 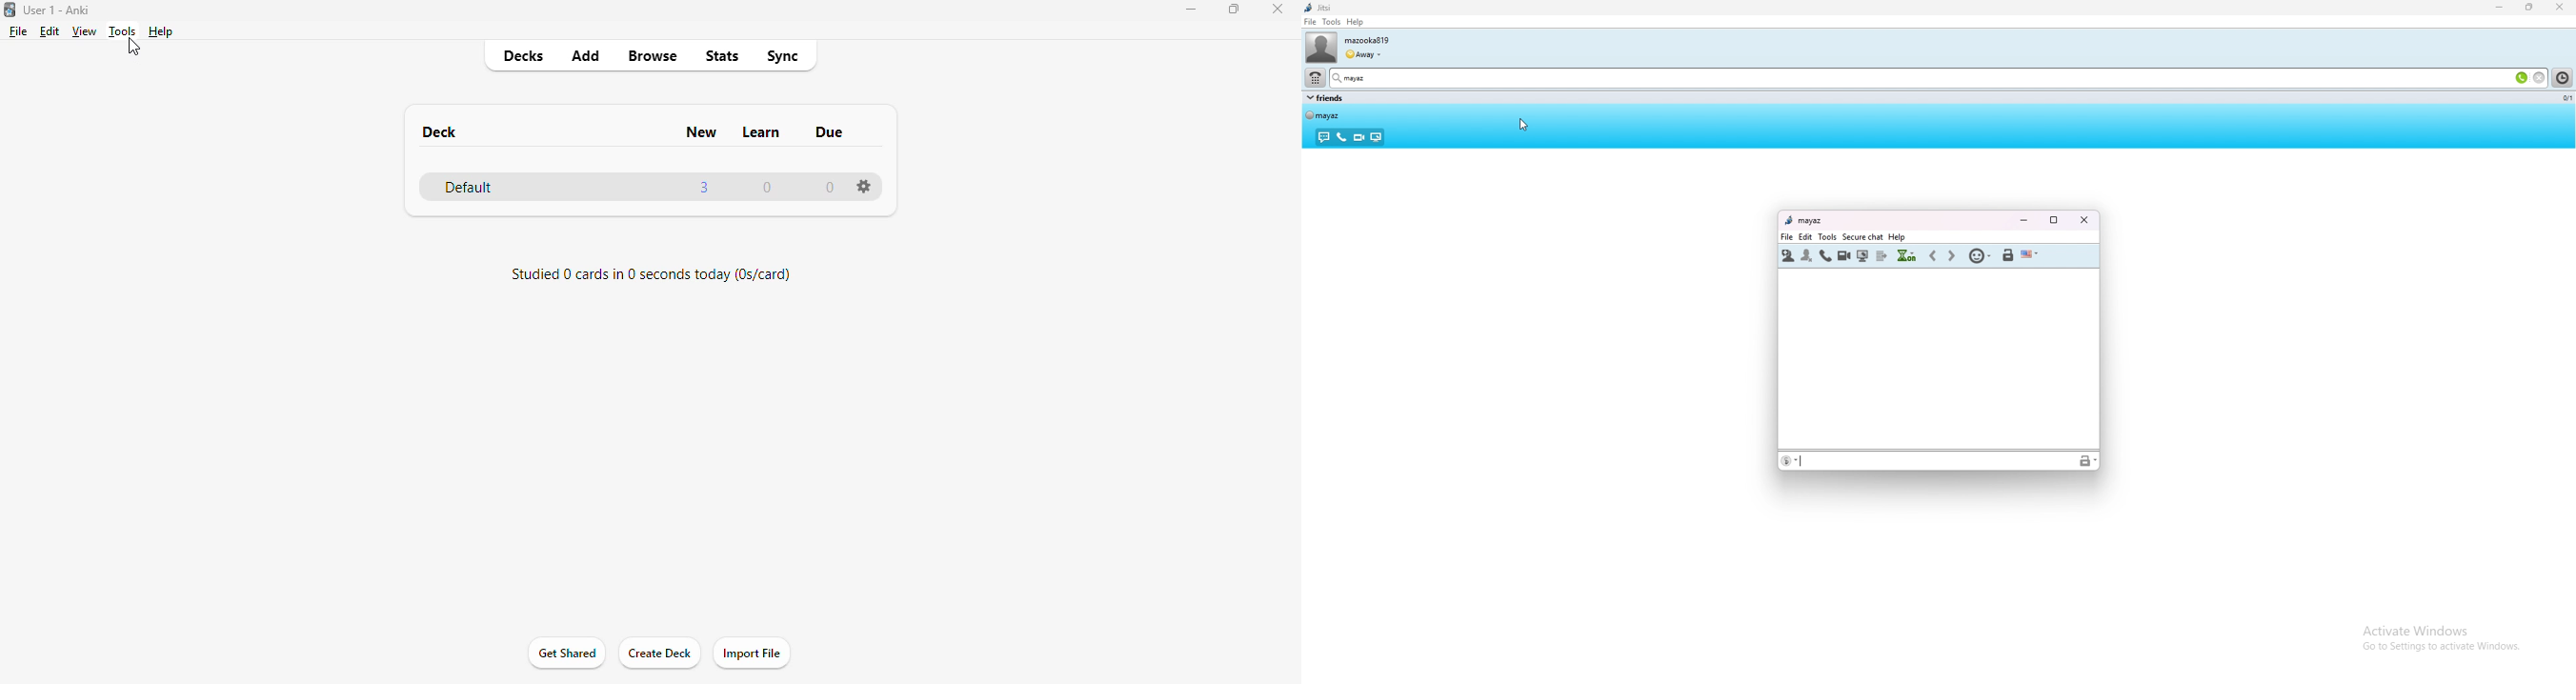 I want to click on invite, so click(x=1788, y=255).